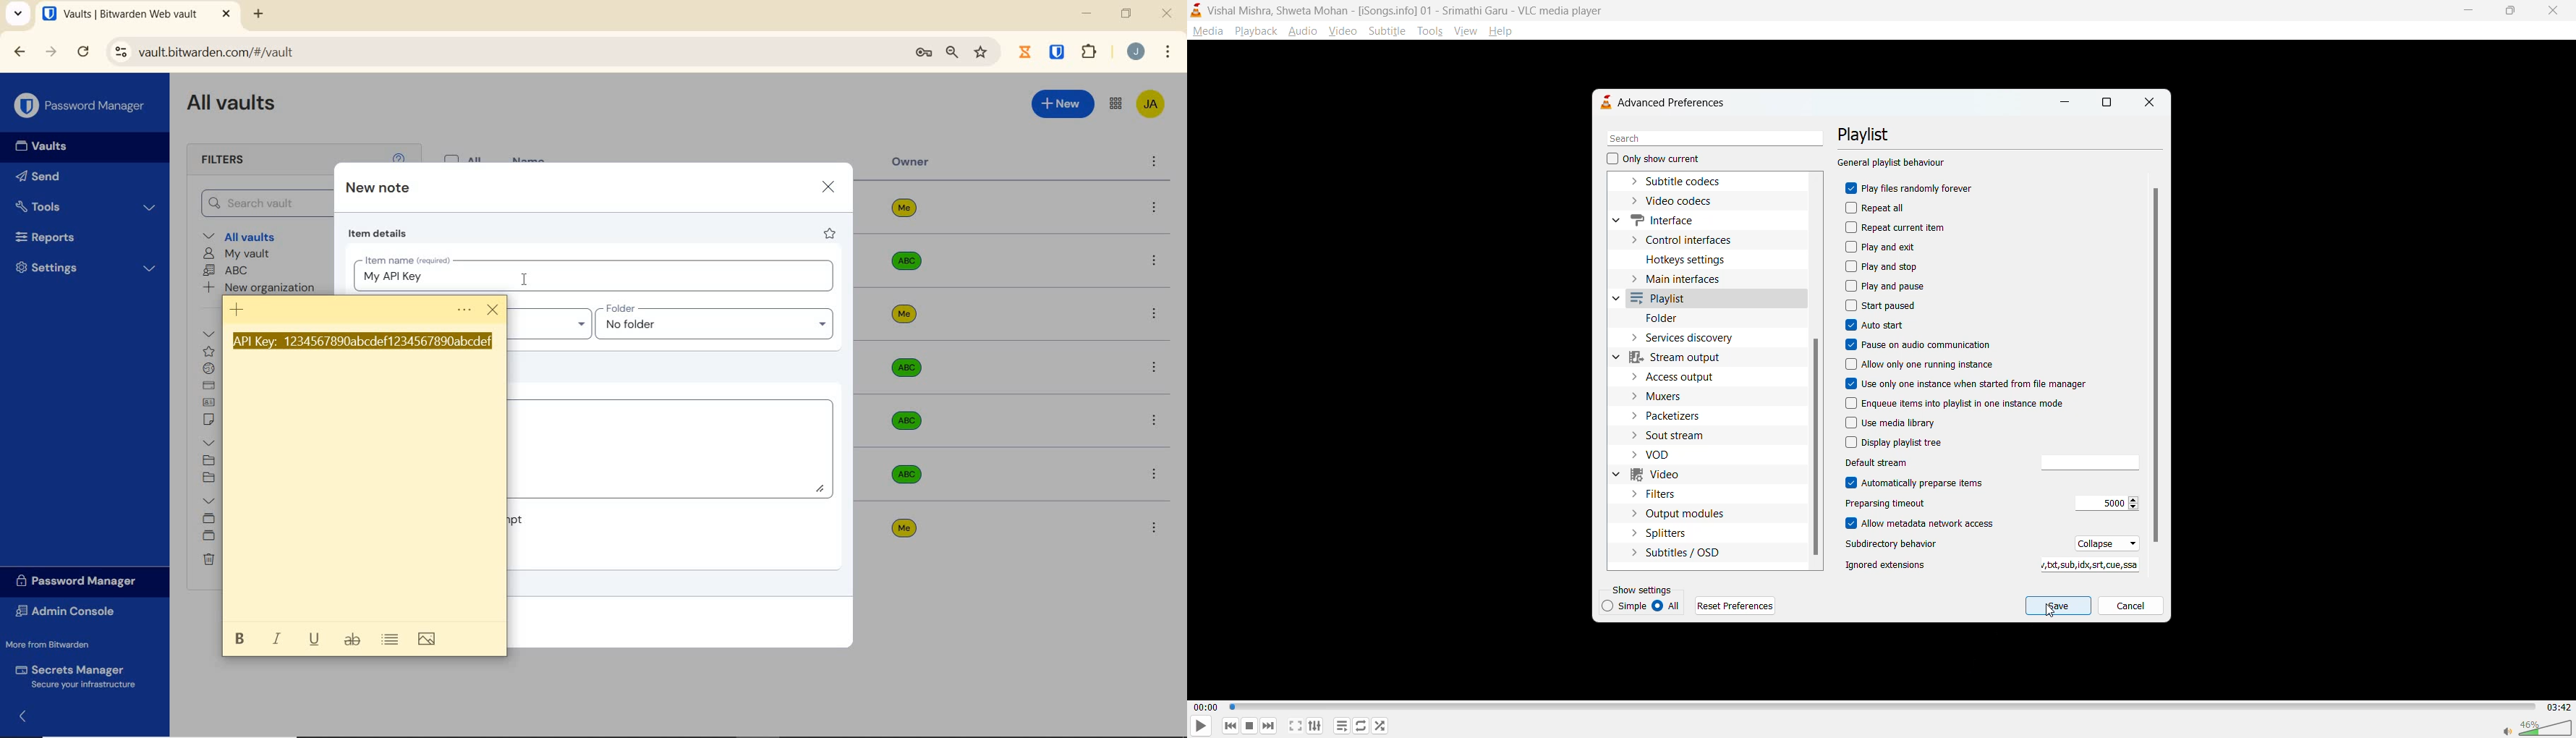 The height and width of the screenshot is (756, 2576). Describe the element at coordinates (516, 519) in the screenshot. I see `Master password re-prompt` at that location.